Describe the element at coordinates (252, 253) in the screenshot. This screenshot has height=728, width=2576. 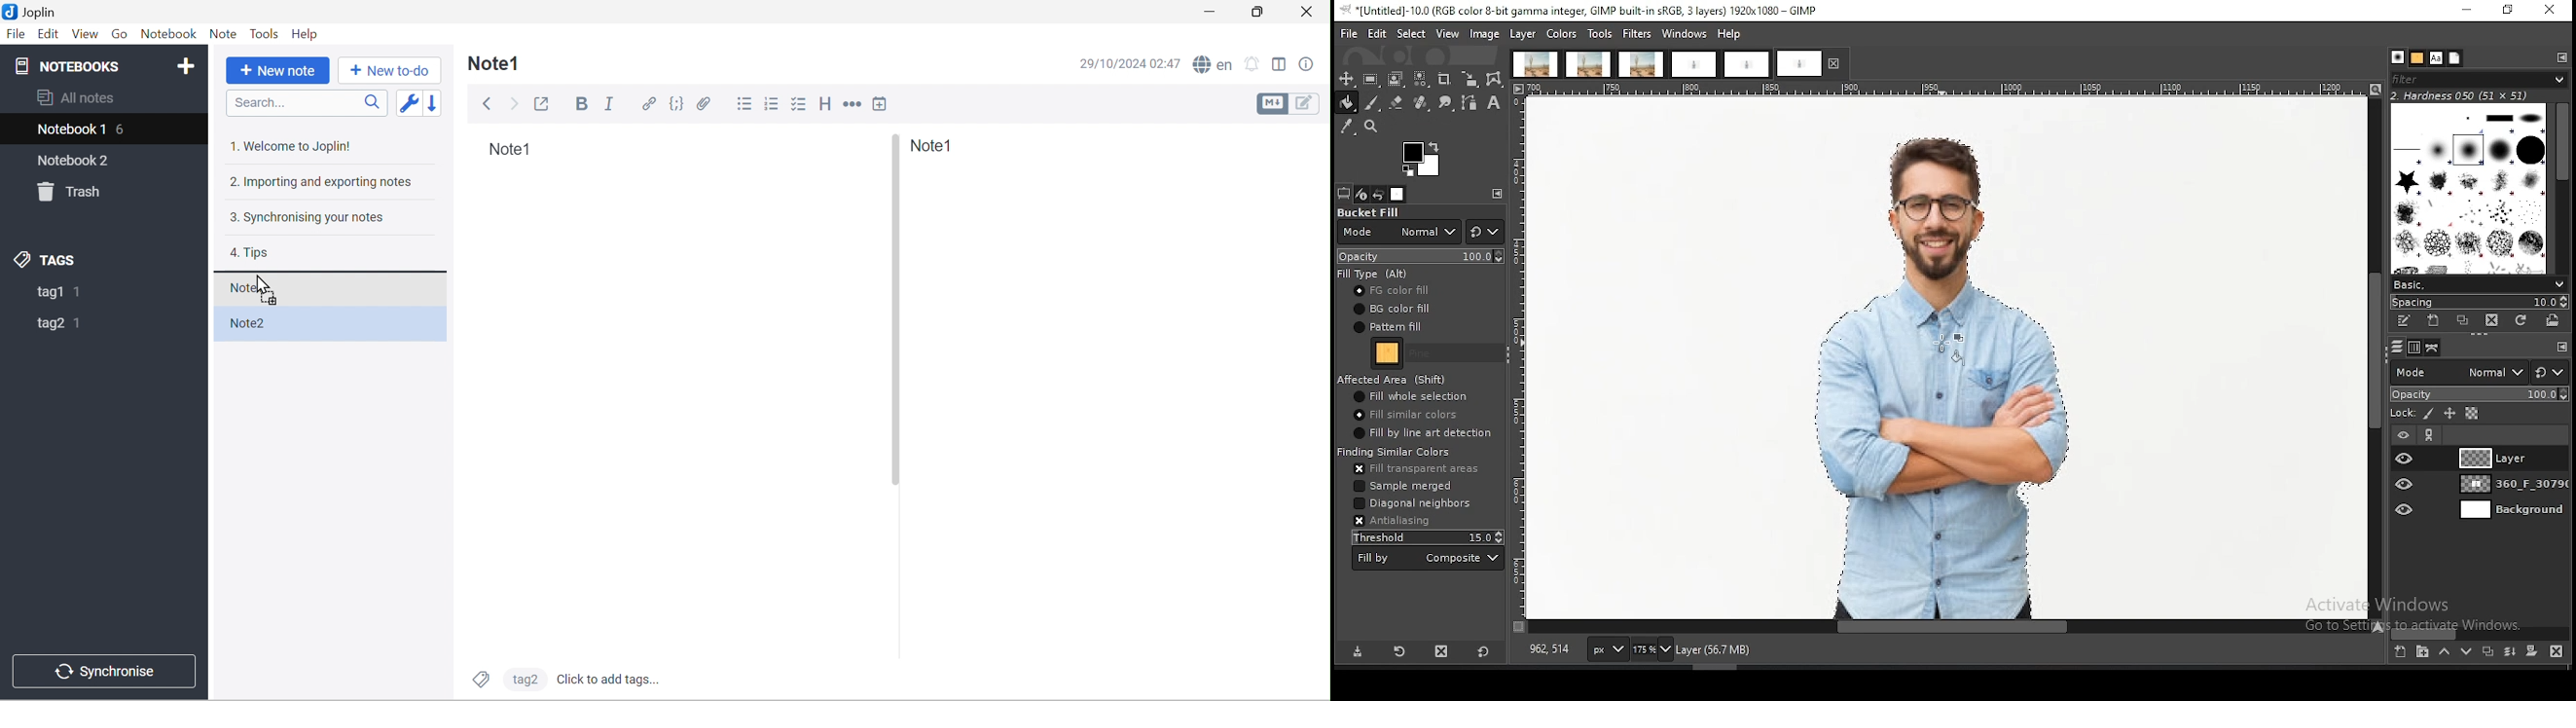
I see `Tips` at that location.